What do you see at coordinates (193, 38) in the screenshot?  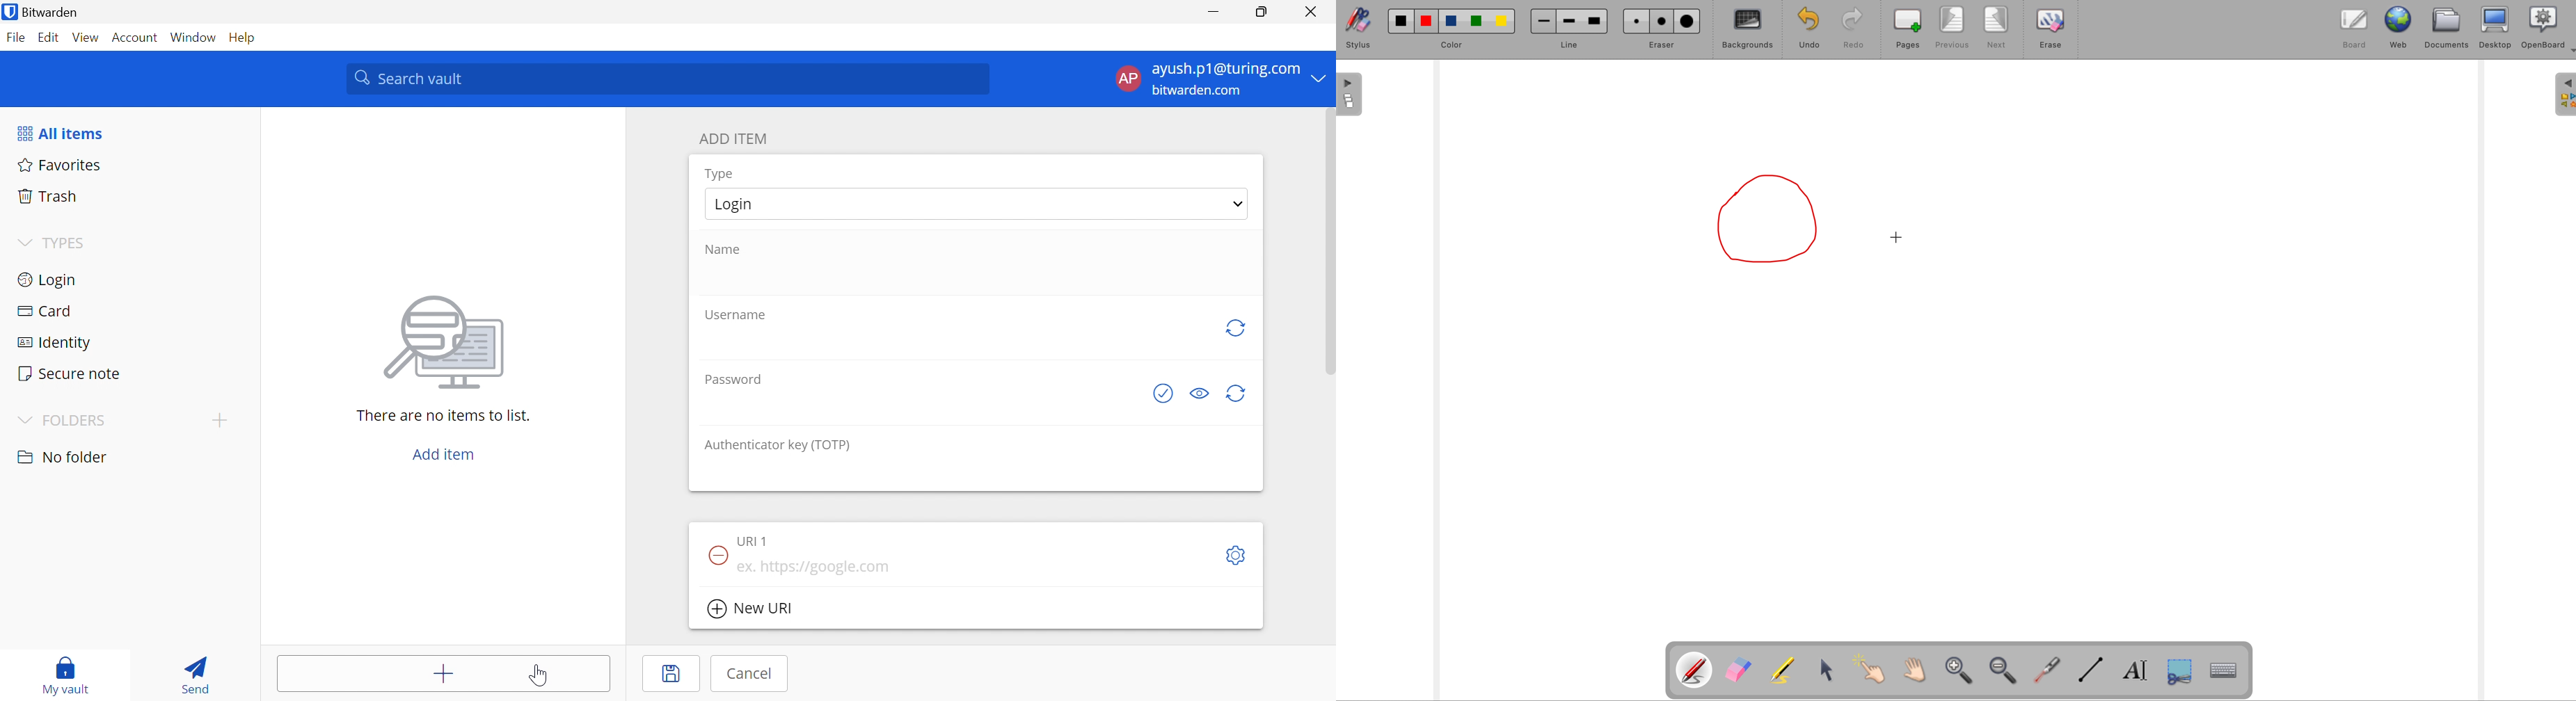 I see `Window` at bounding box center [193, 38].